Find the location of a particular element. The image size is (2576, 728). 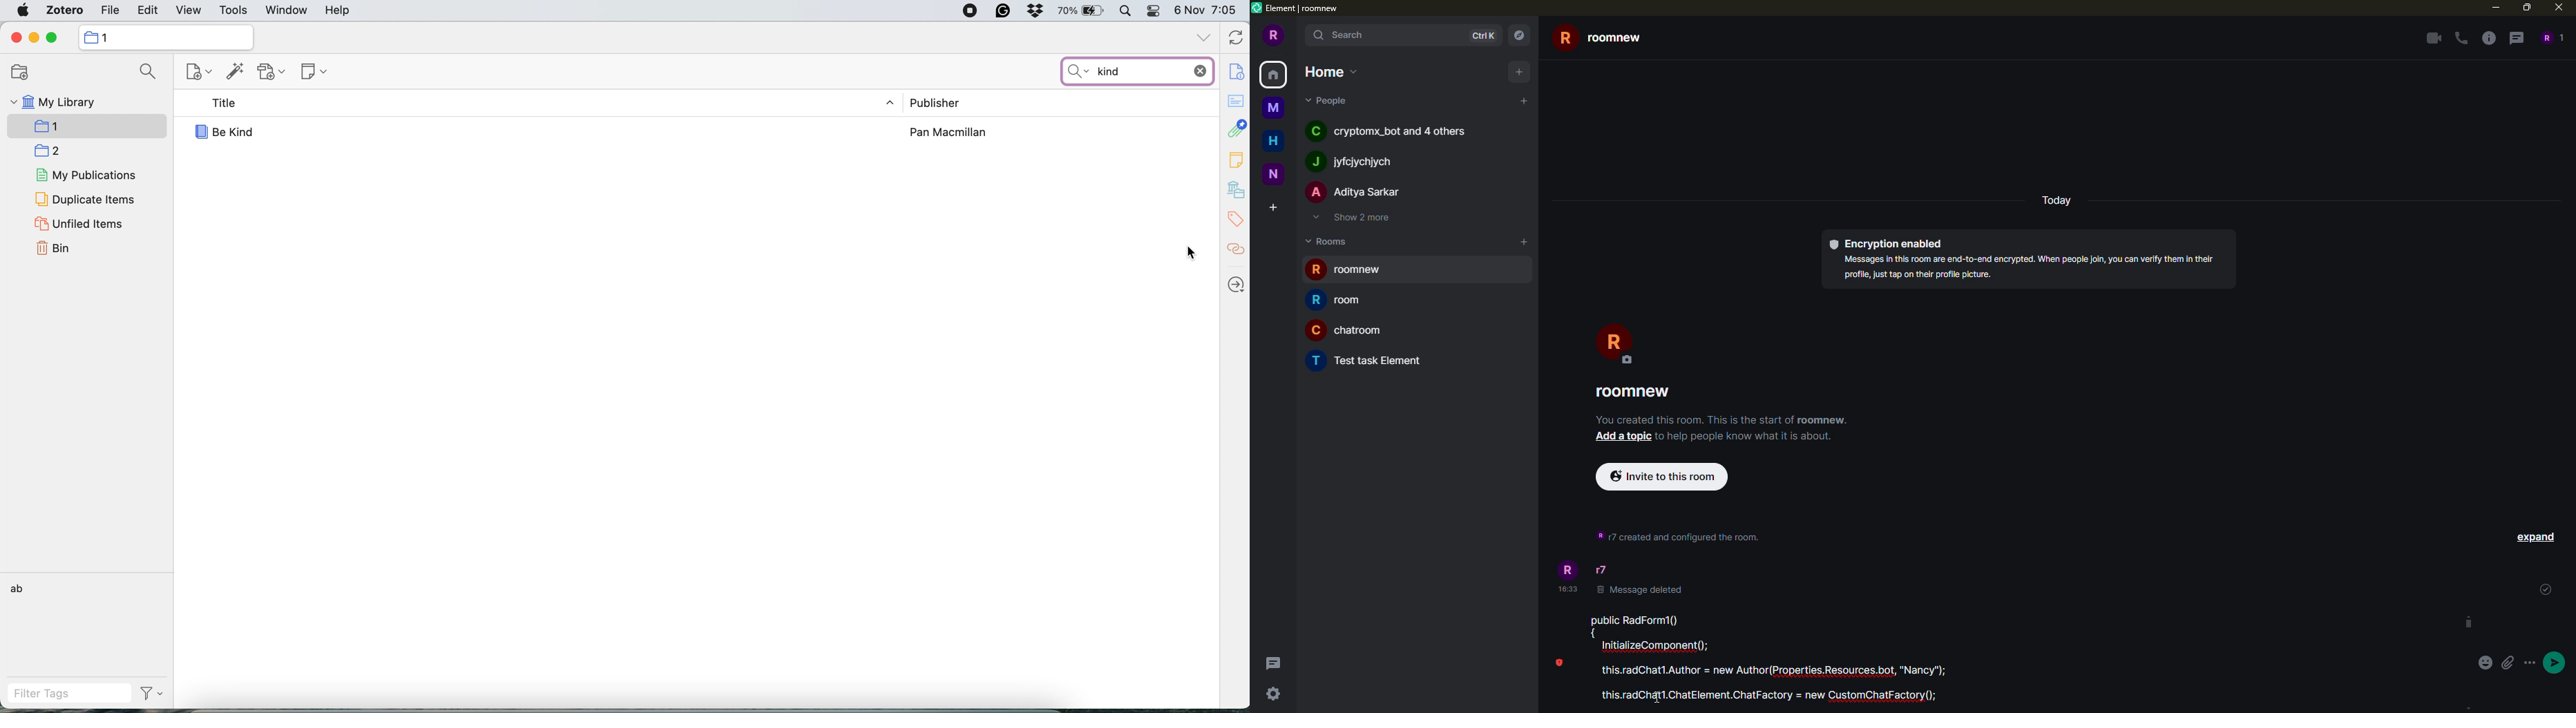

profile is located at coordinates (1624, 347).